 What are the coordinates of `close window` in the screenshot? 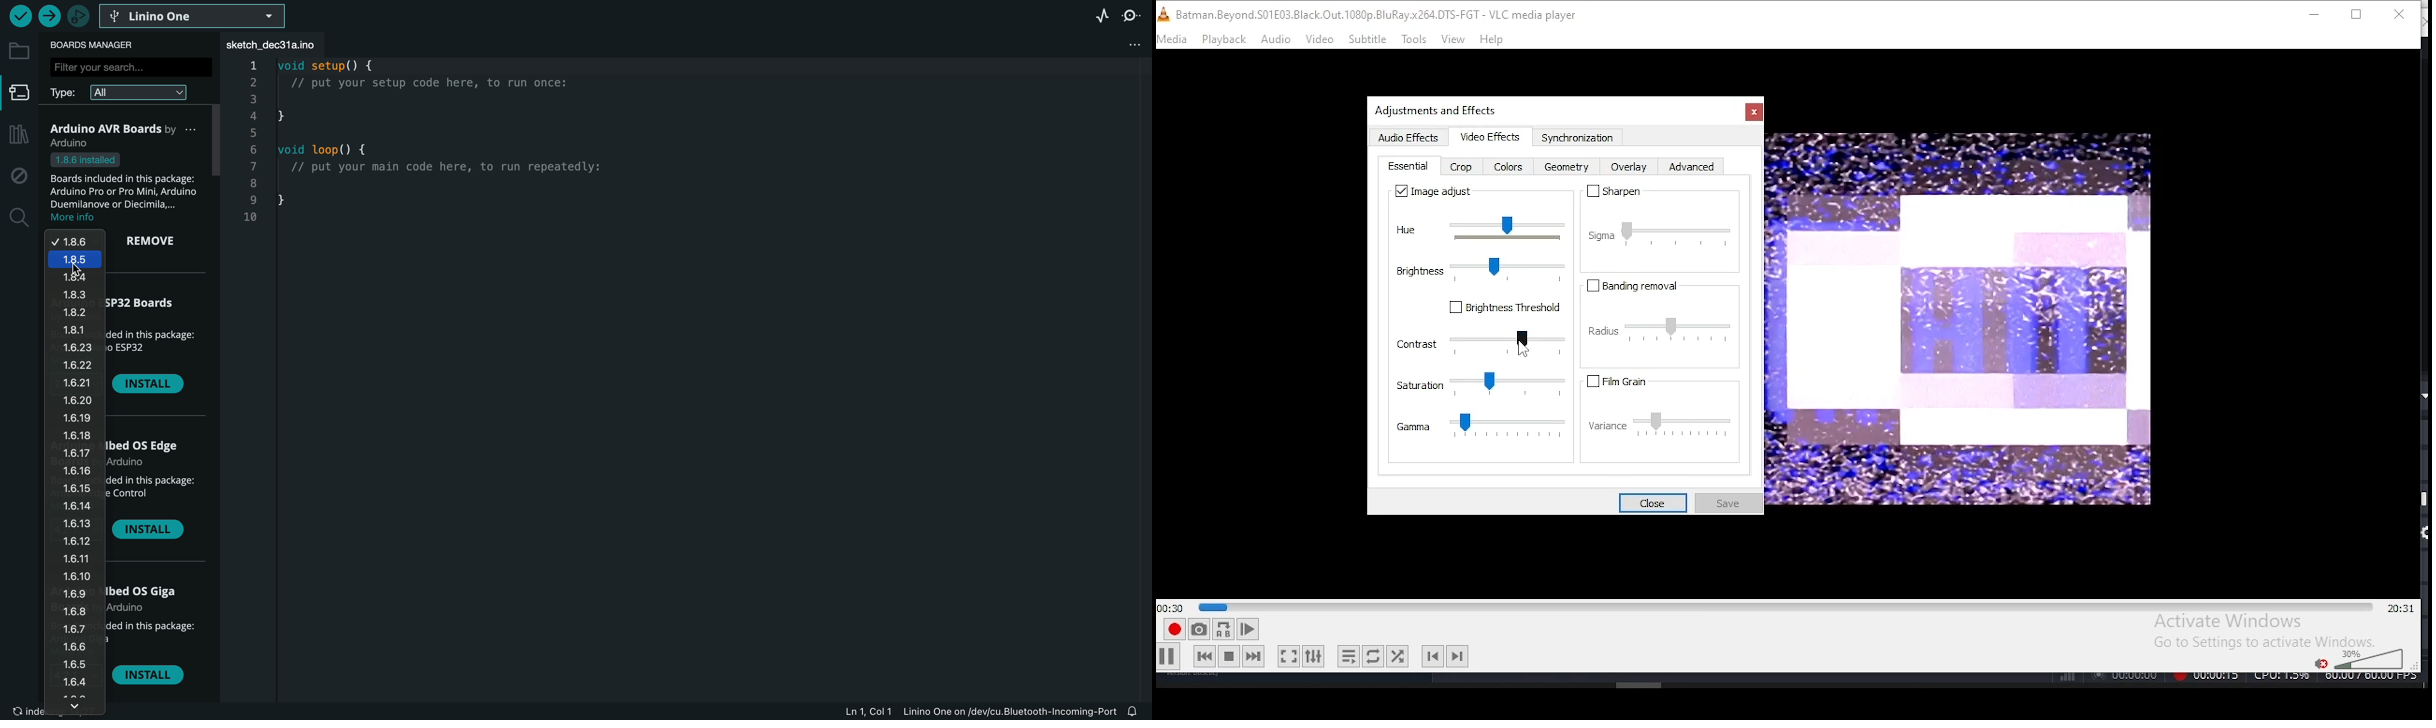 It's located at (2400, 16).